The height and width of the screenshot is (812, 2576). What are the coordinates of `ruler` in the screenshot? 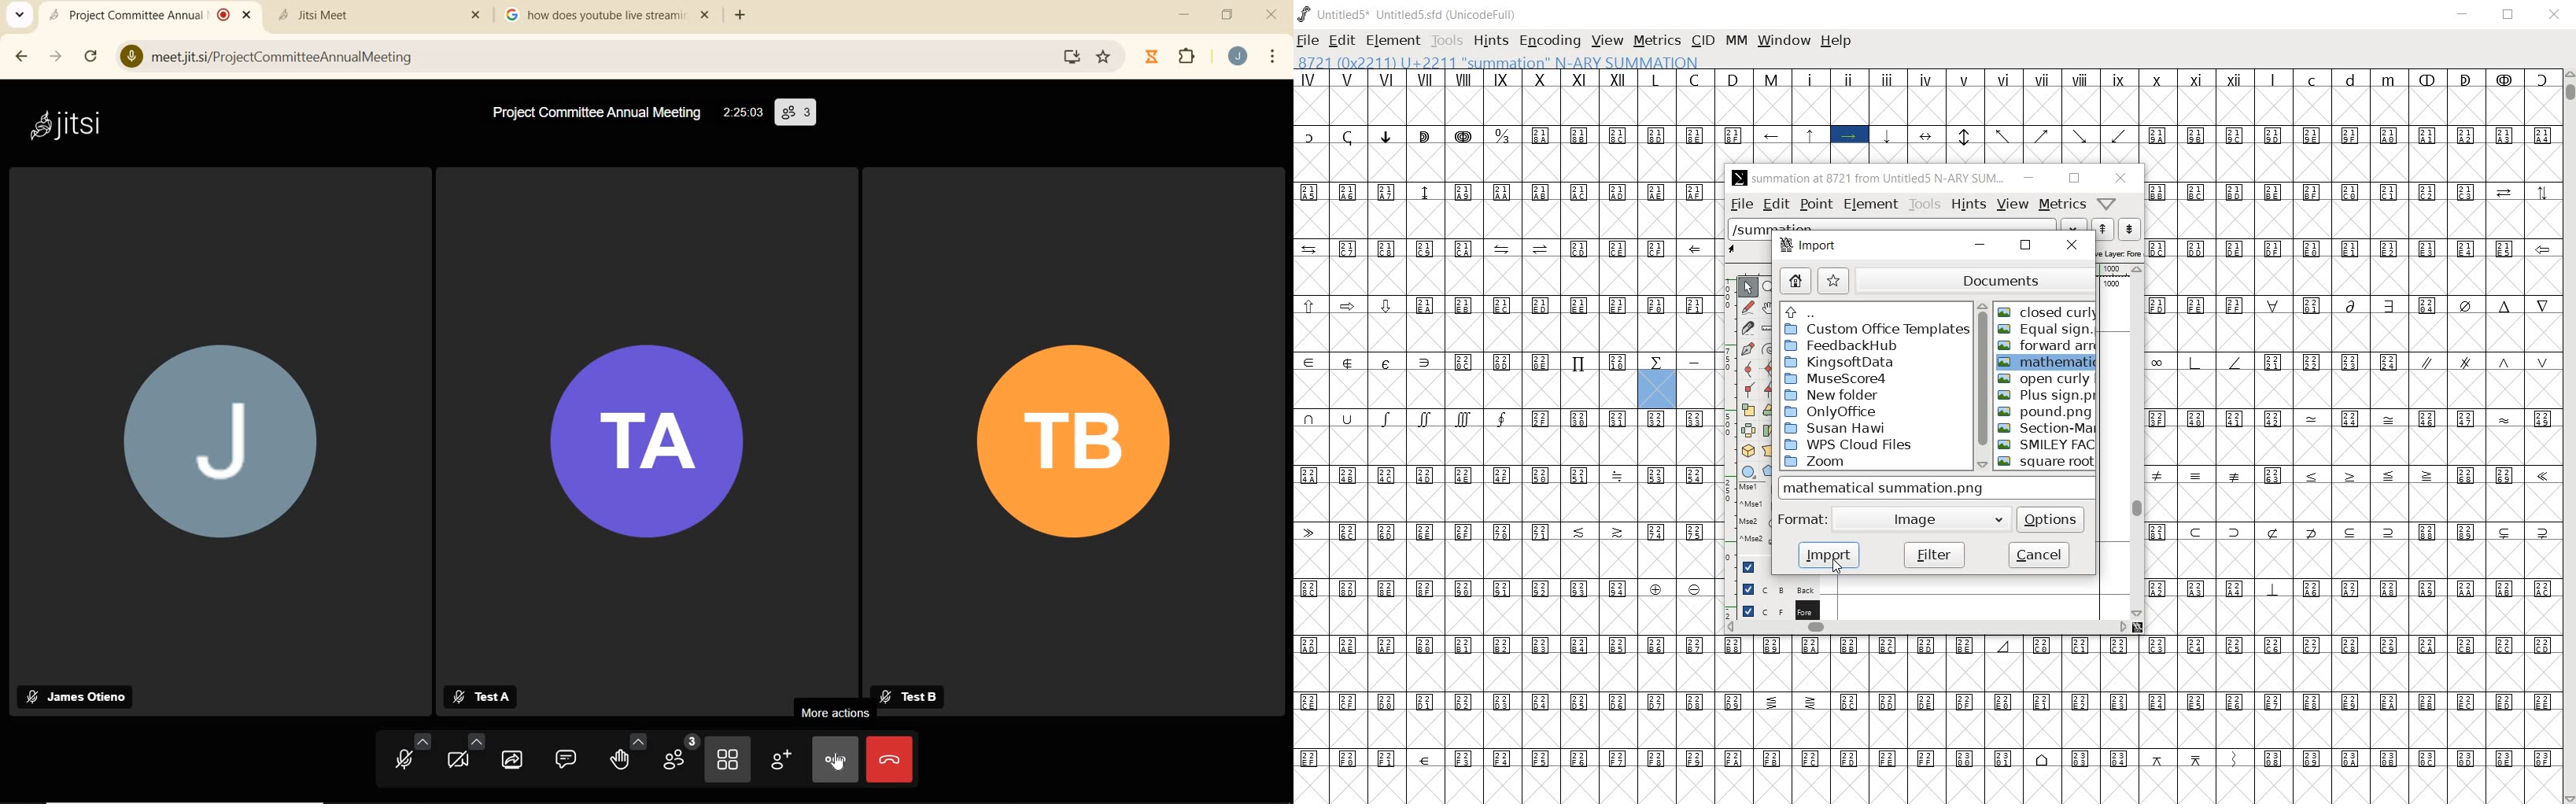 It's located at (2113, 269).